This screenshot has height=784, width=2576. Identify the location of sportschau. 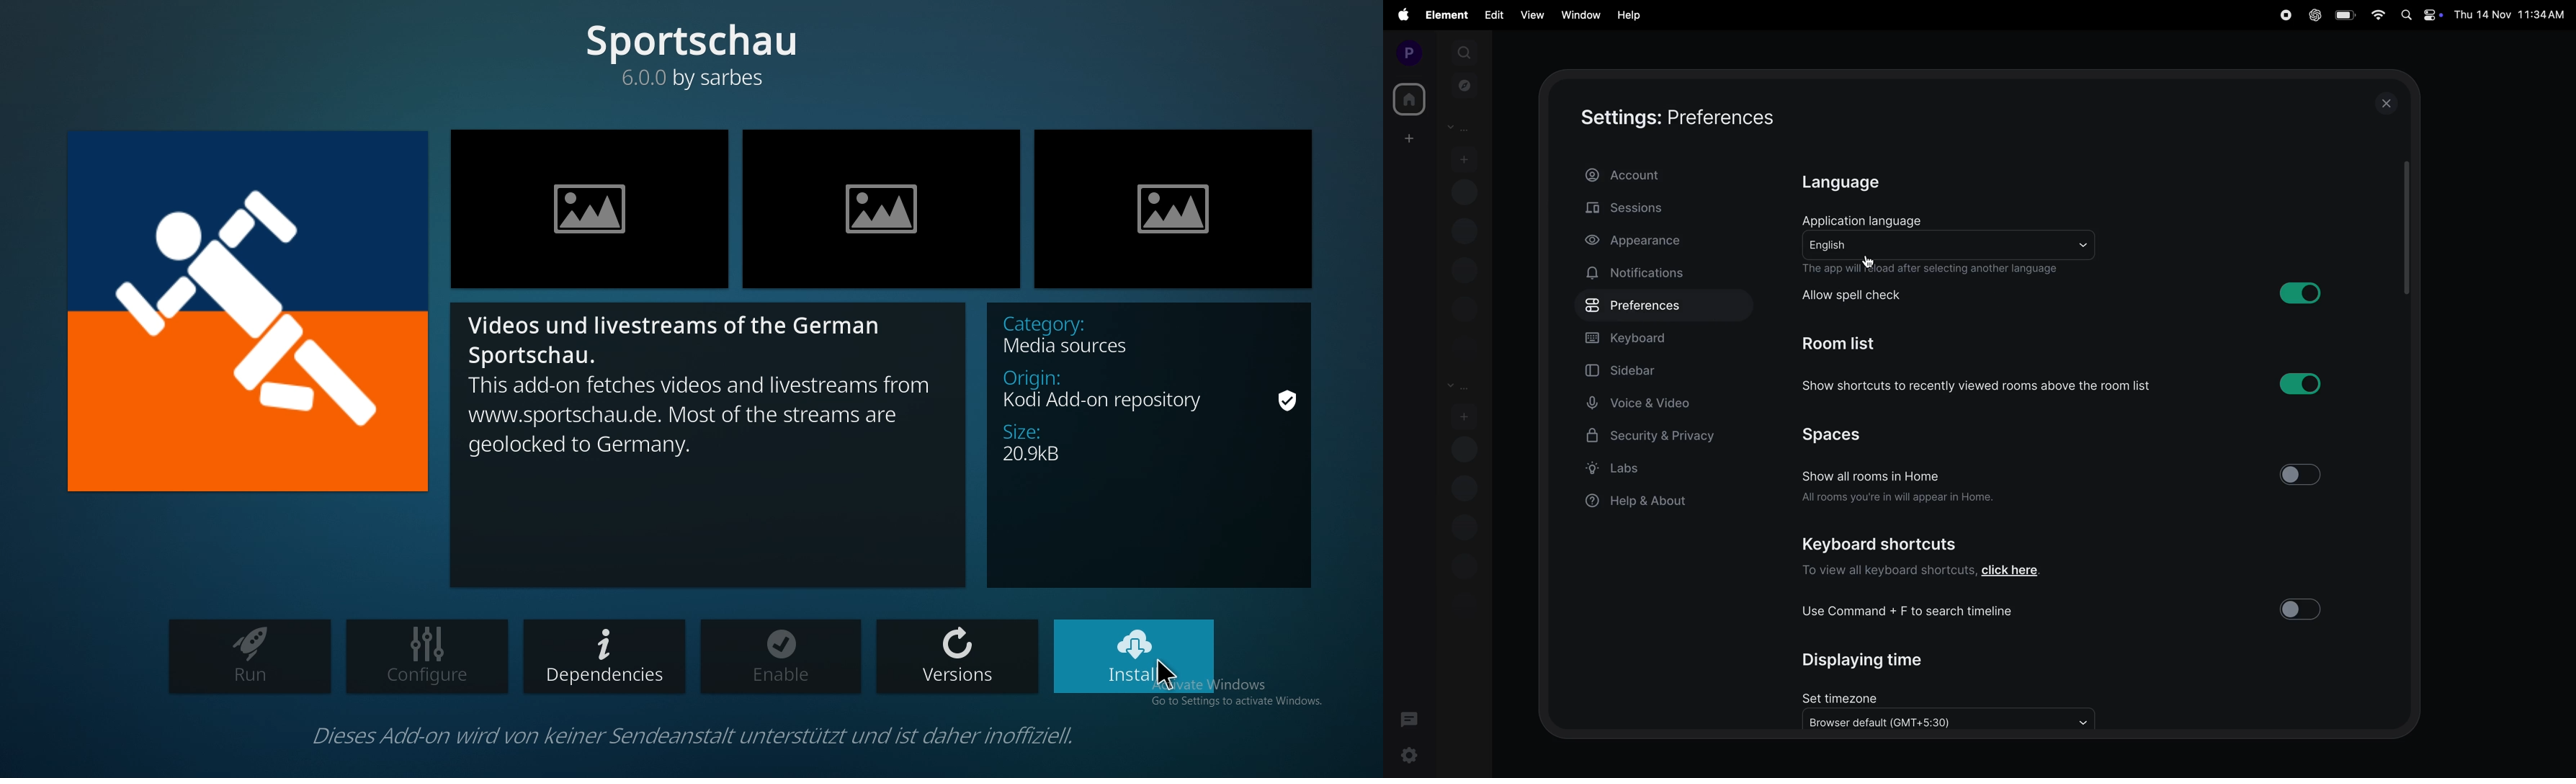
(694, 50).